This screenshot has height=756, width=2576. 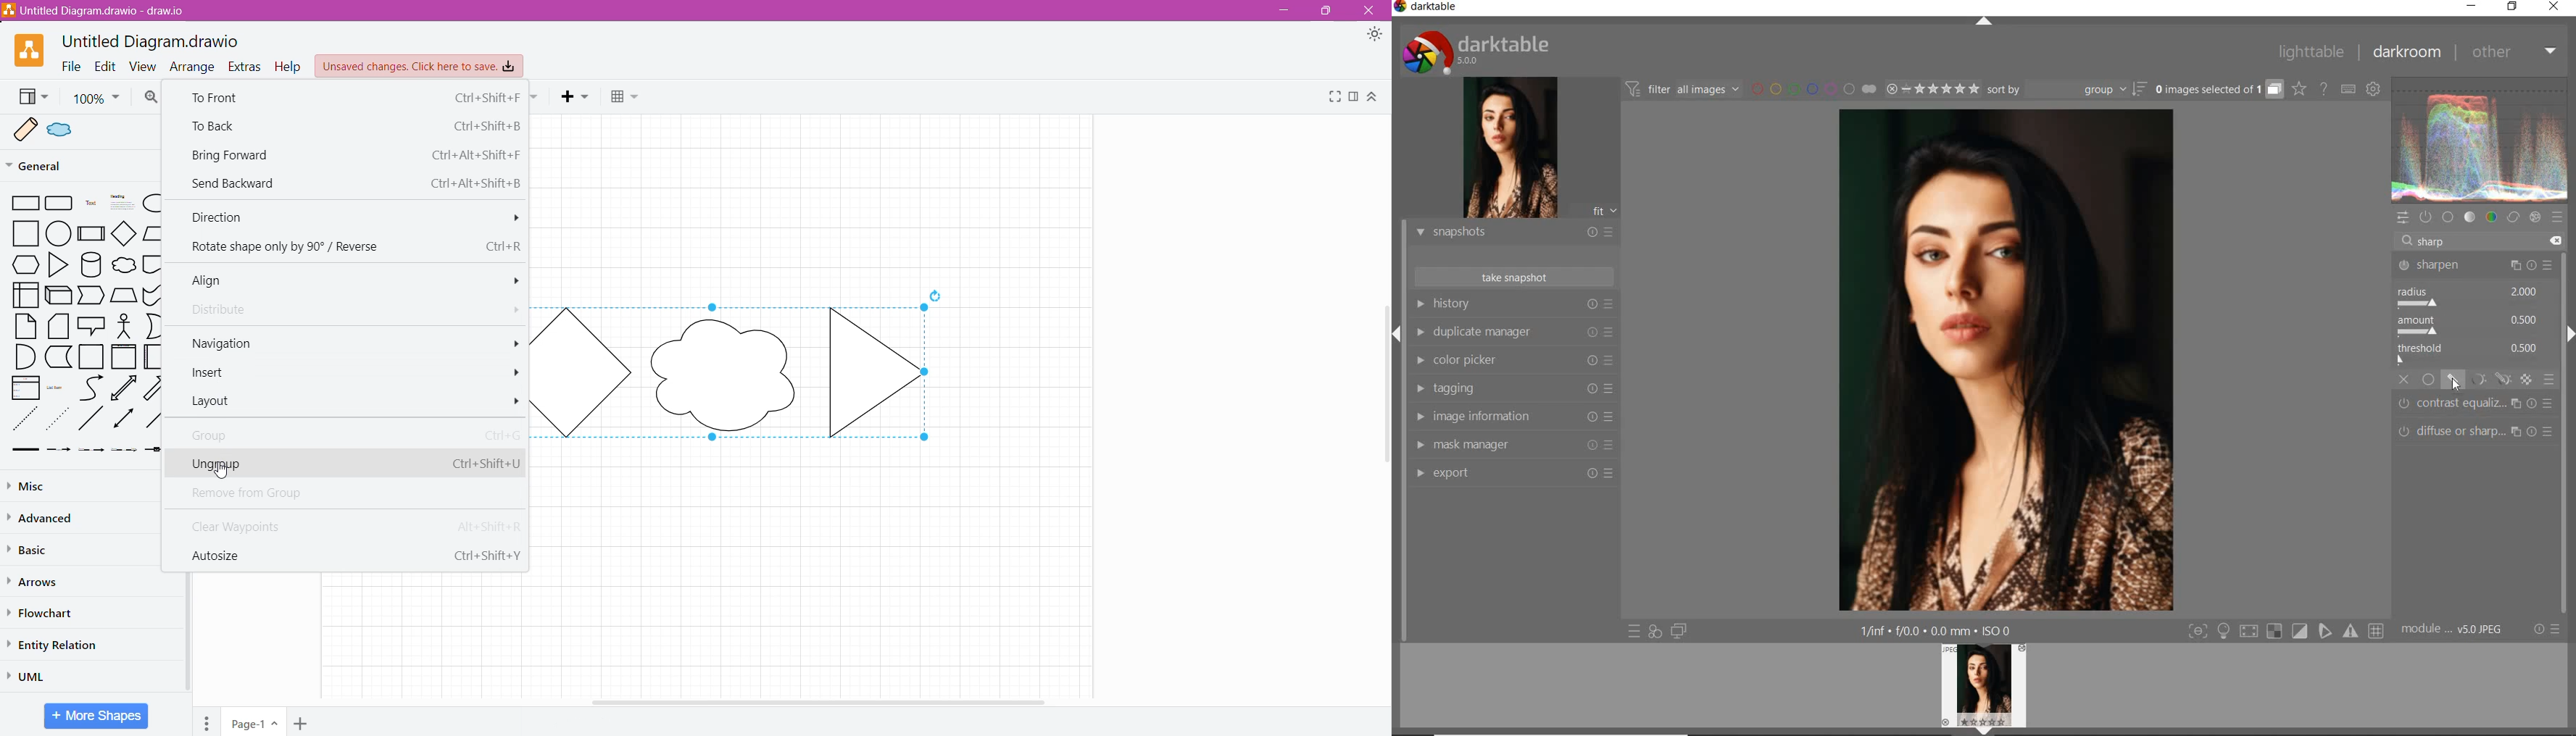 What do you see at coordinates (144, 66) in the screenshot?
I see `View` at bounding box center [144, 66].